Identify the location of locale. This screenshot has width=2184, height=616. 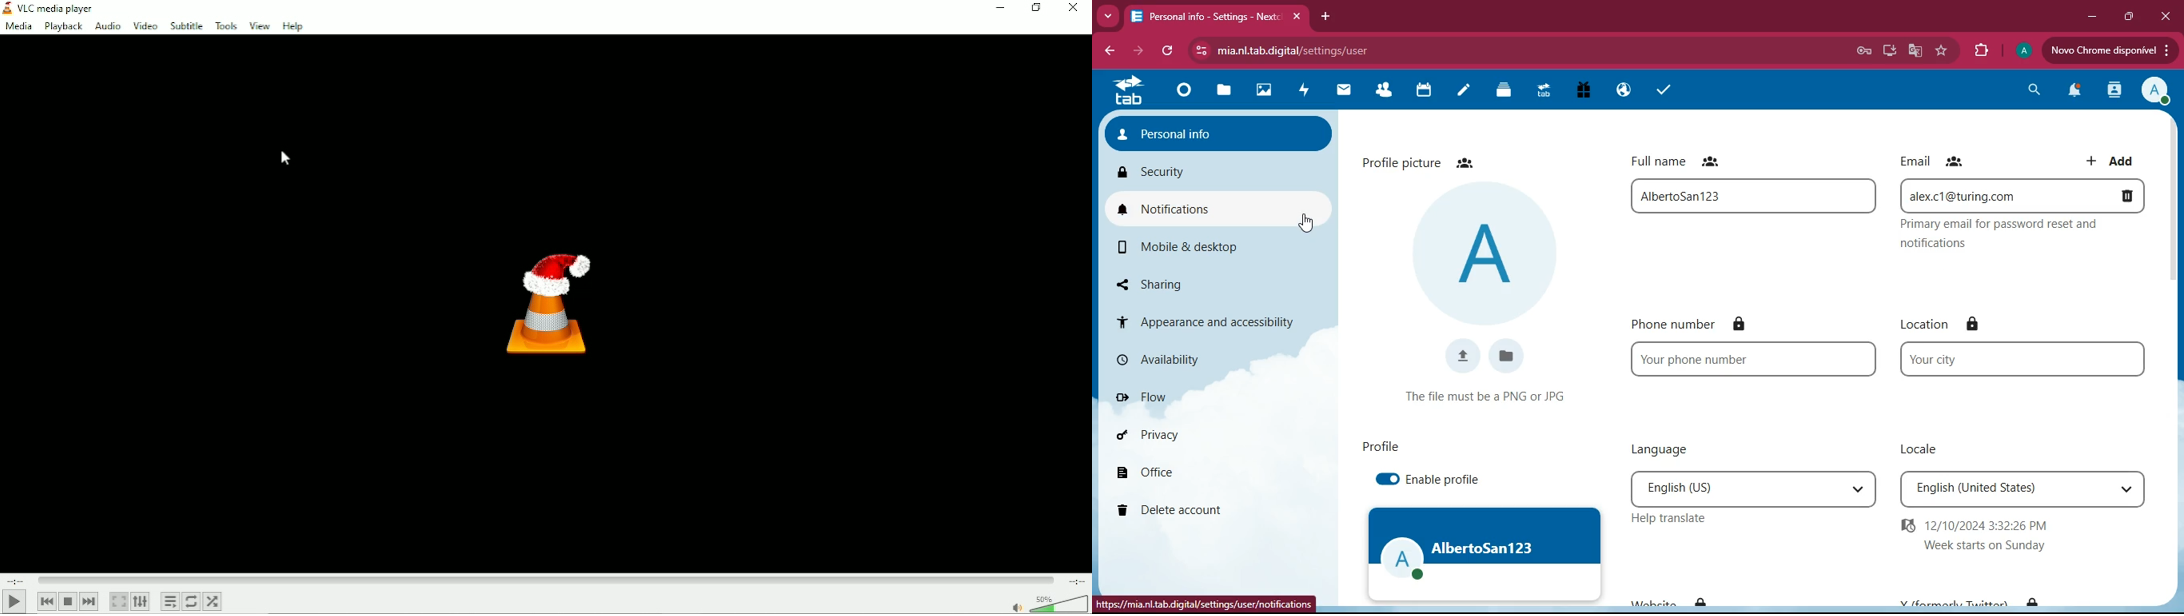
(2025, 487).